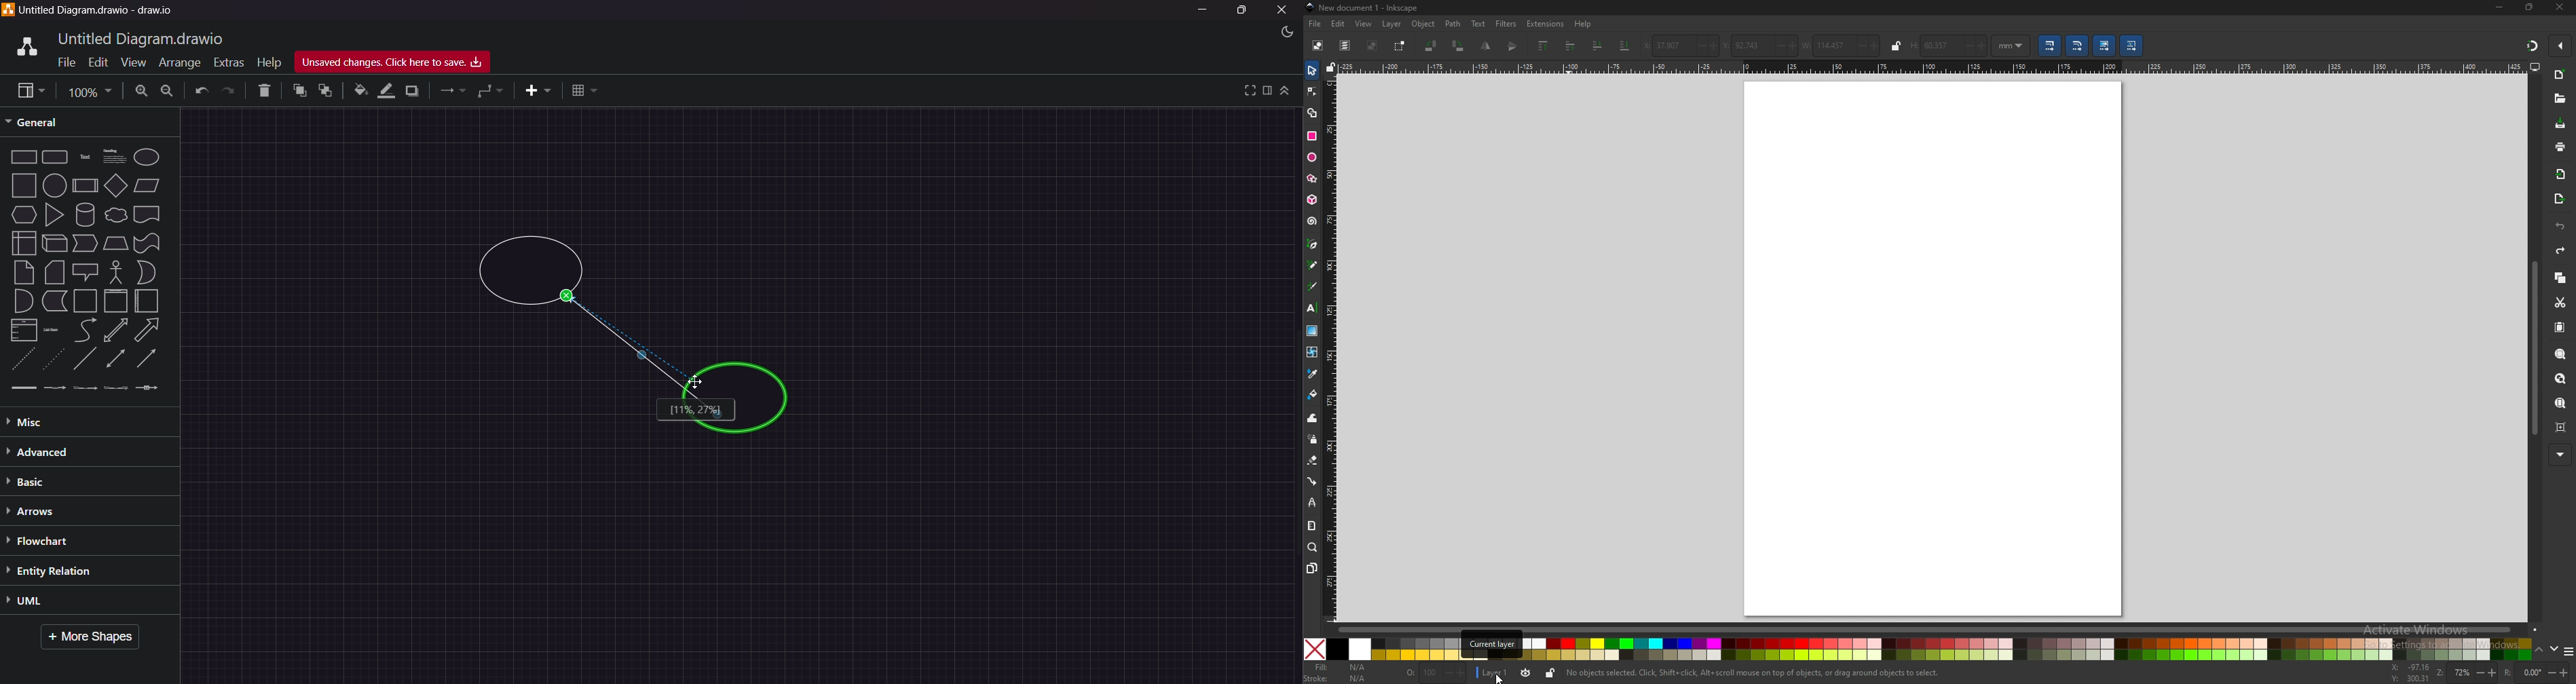 Image resolution: width=2576 pixels, height=700 pixels. What do you see at coordinates (2530, 7) in the screenshot?
I see `resize` at bounding box center [2530, 7].